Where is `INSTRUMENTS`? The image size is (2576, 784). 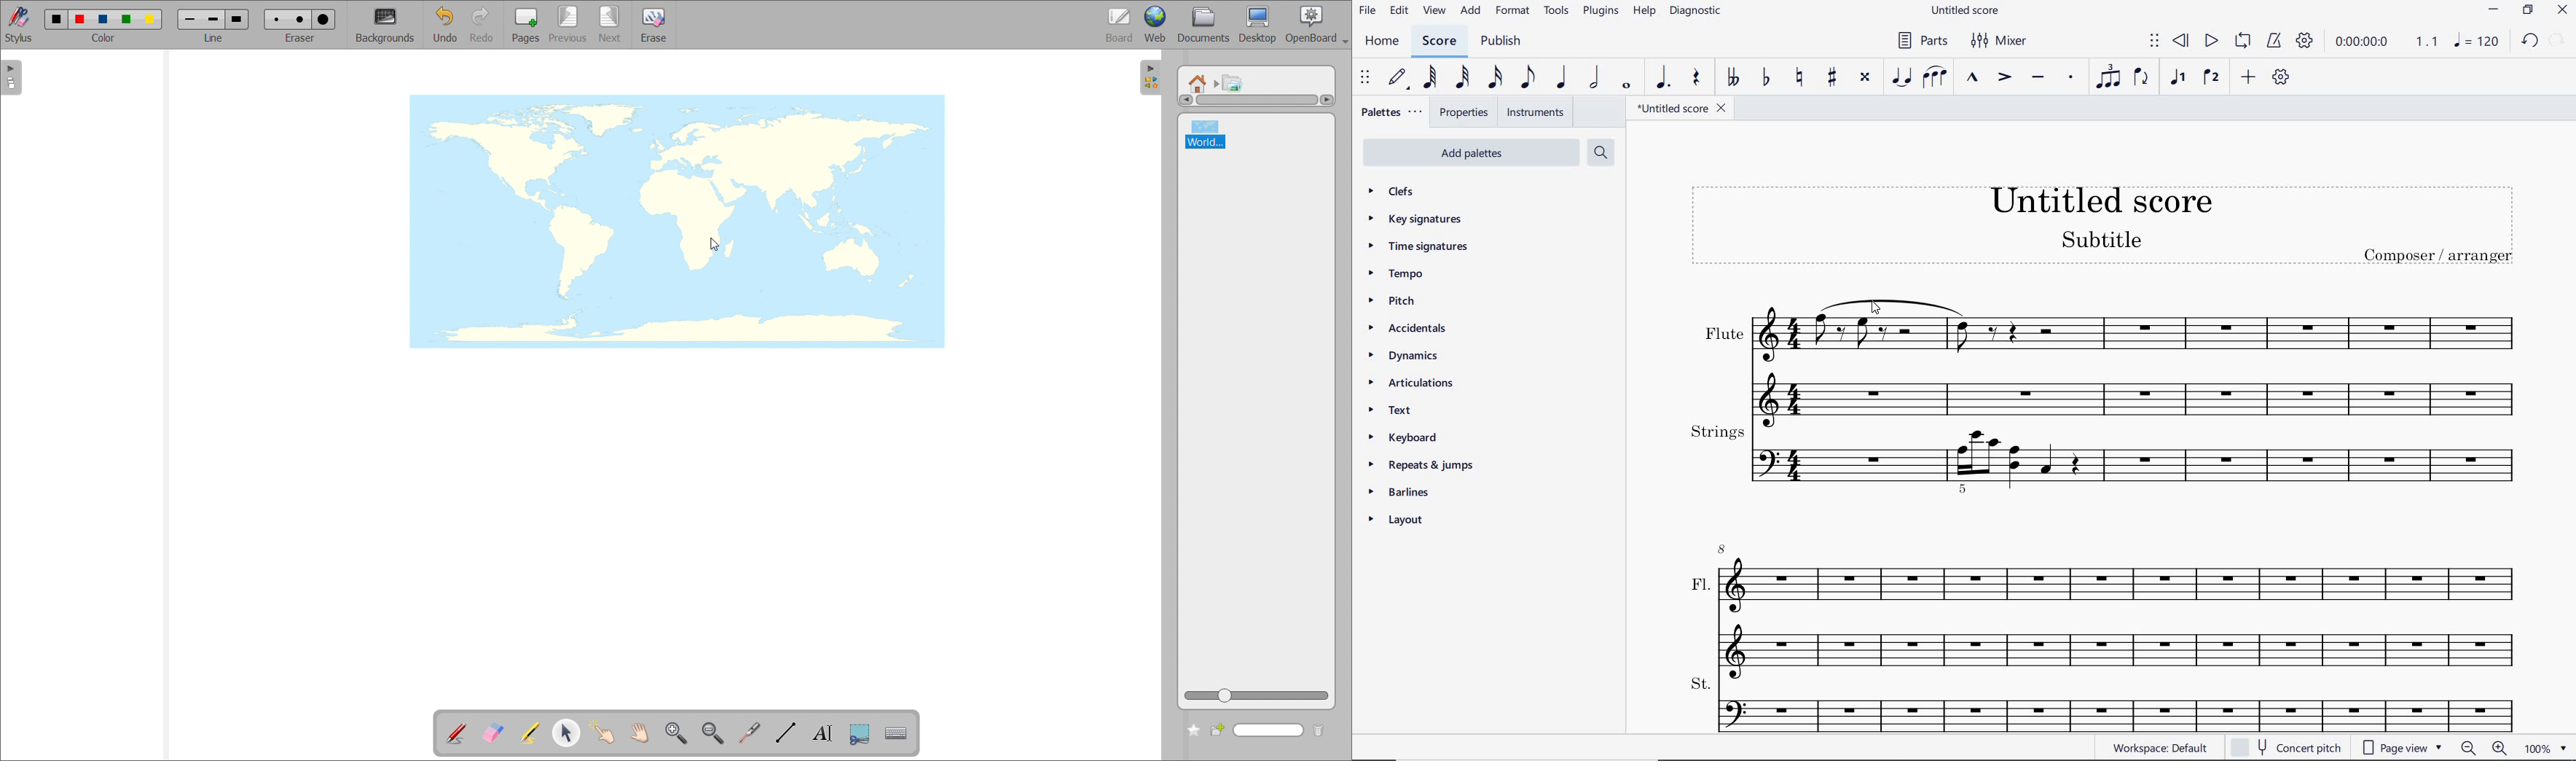
INSTRUMENTS is located at coordinates (1534, 112).